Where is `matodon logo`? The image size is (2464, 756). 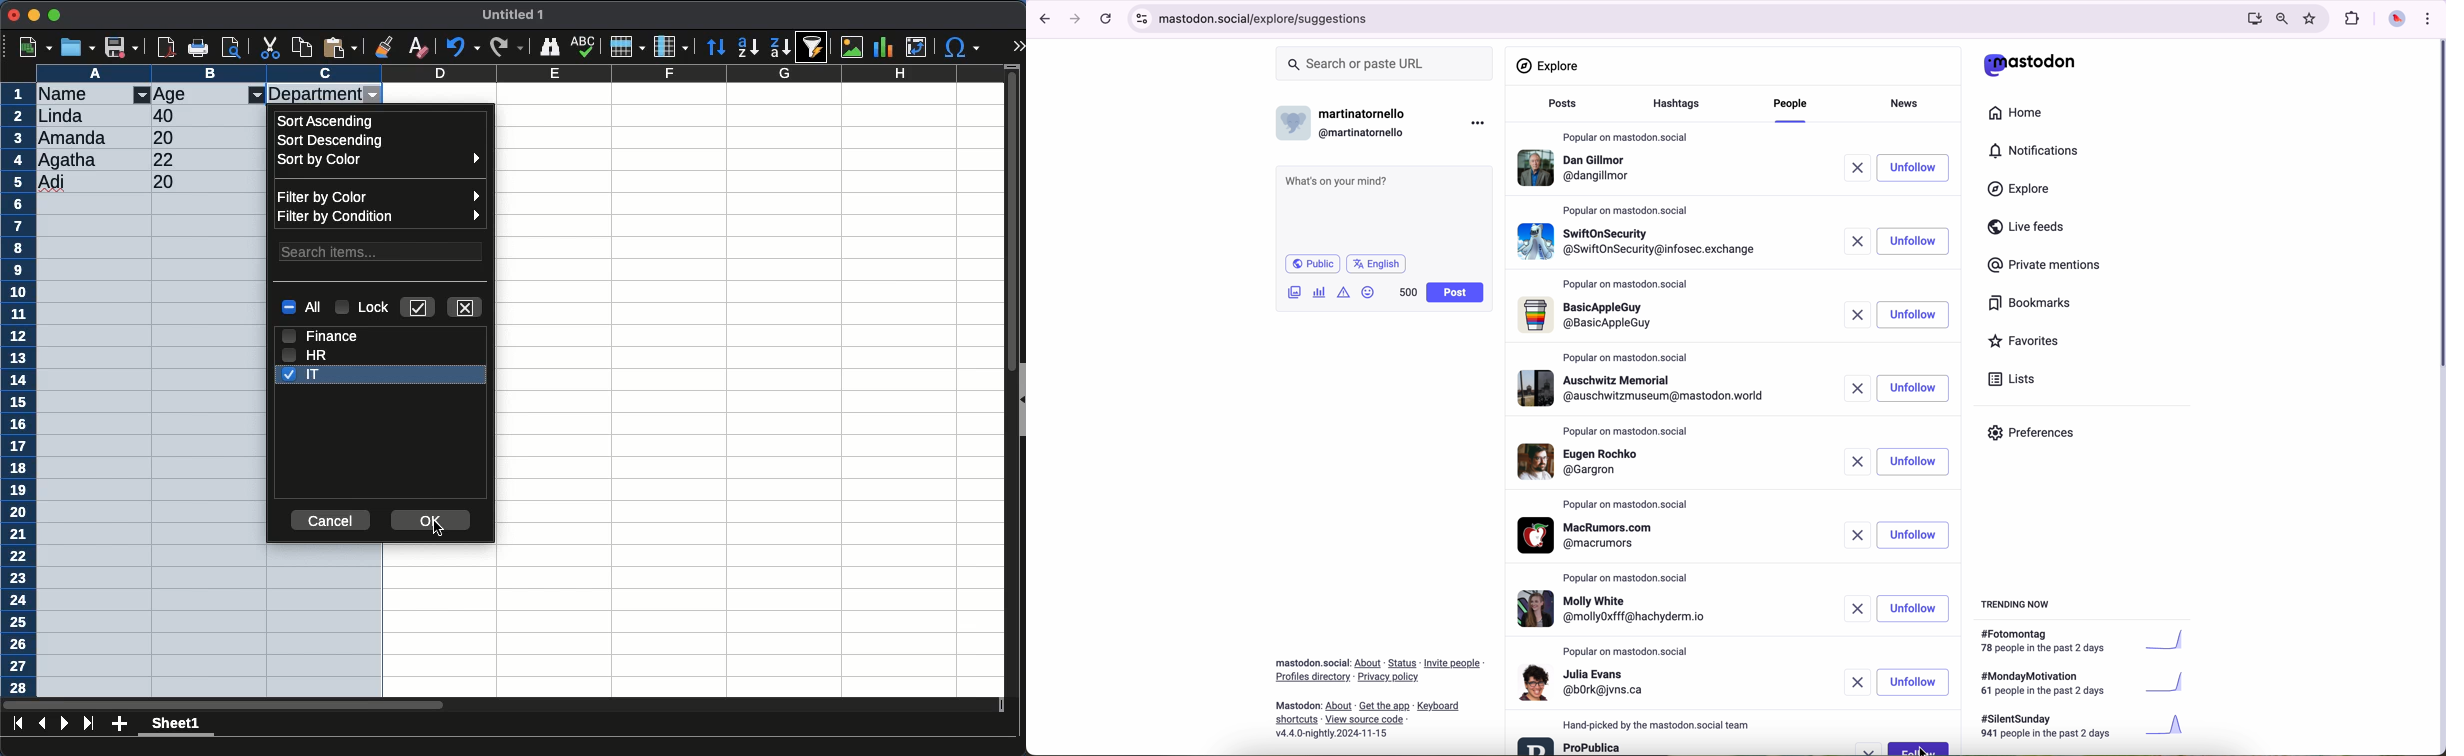 matodon logo is located at coordinates (2030, 64).